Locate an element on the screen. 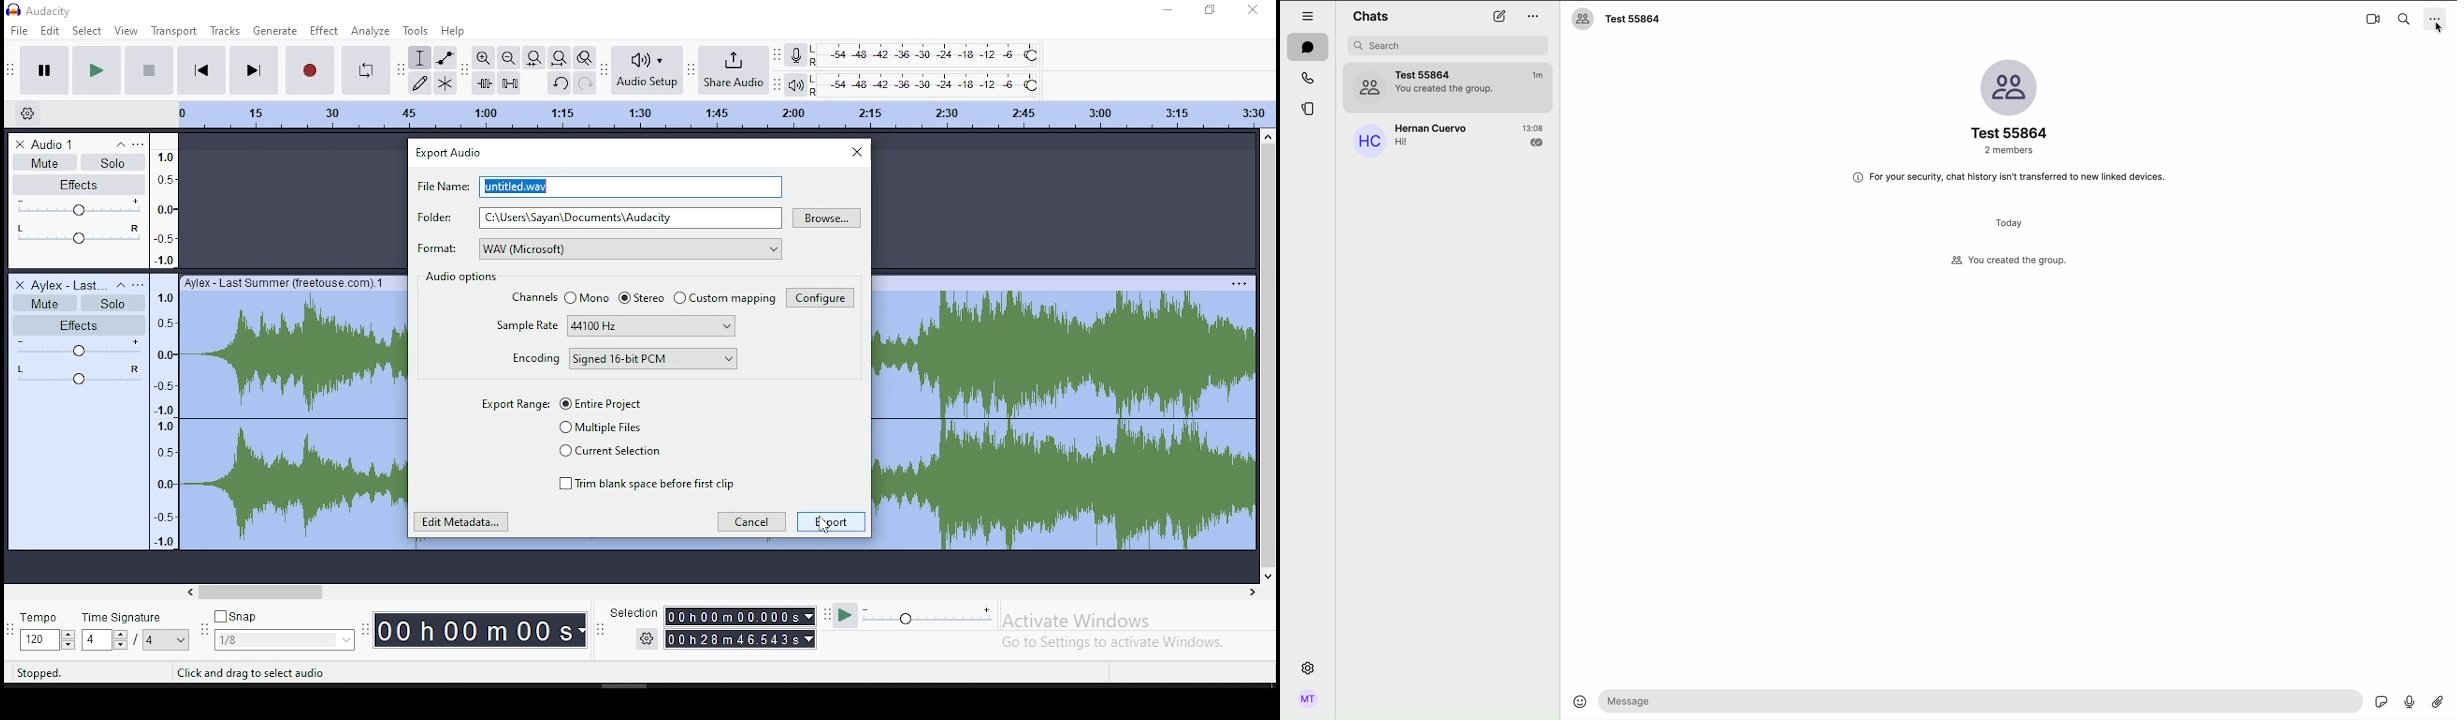 This screenshot has width=2464, height=728. effect is located at coordinates (324, 31).